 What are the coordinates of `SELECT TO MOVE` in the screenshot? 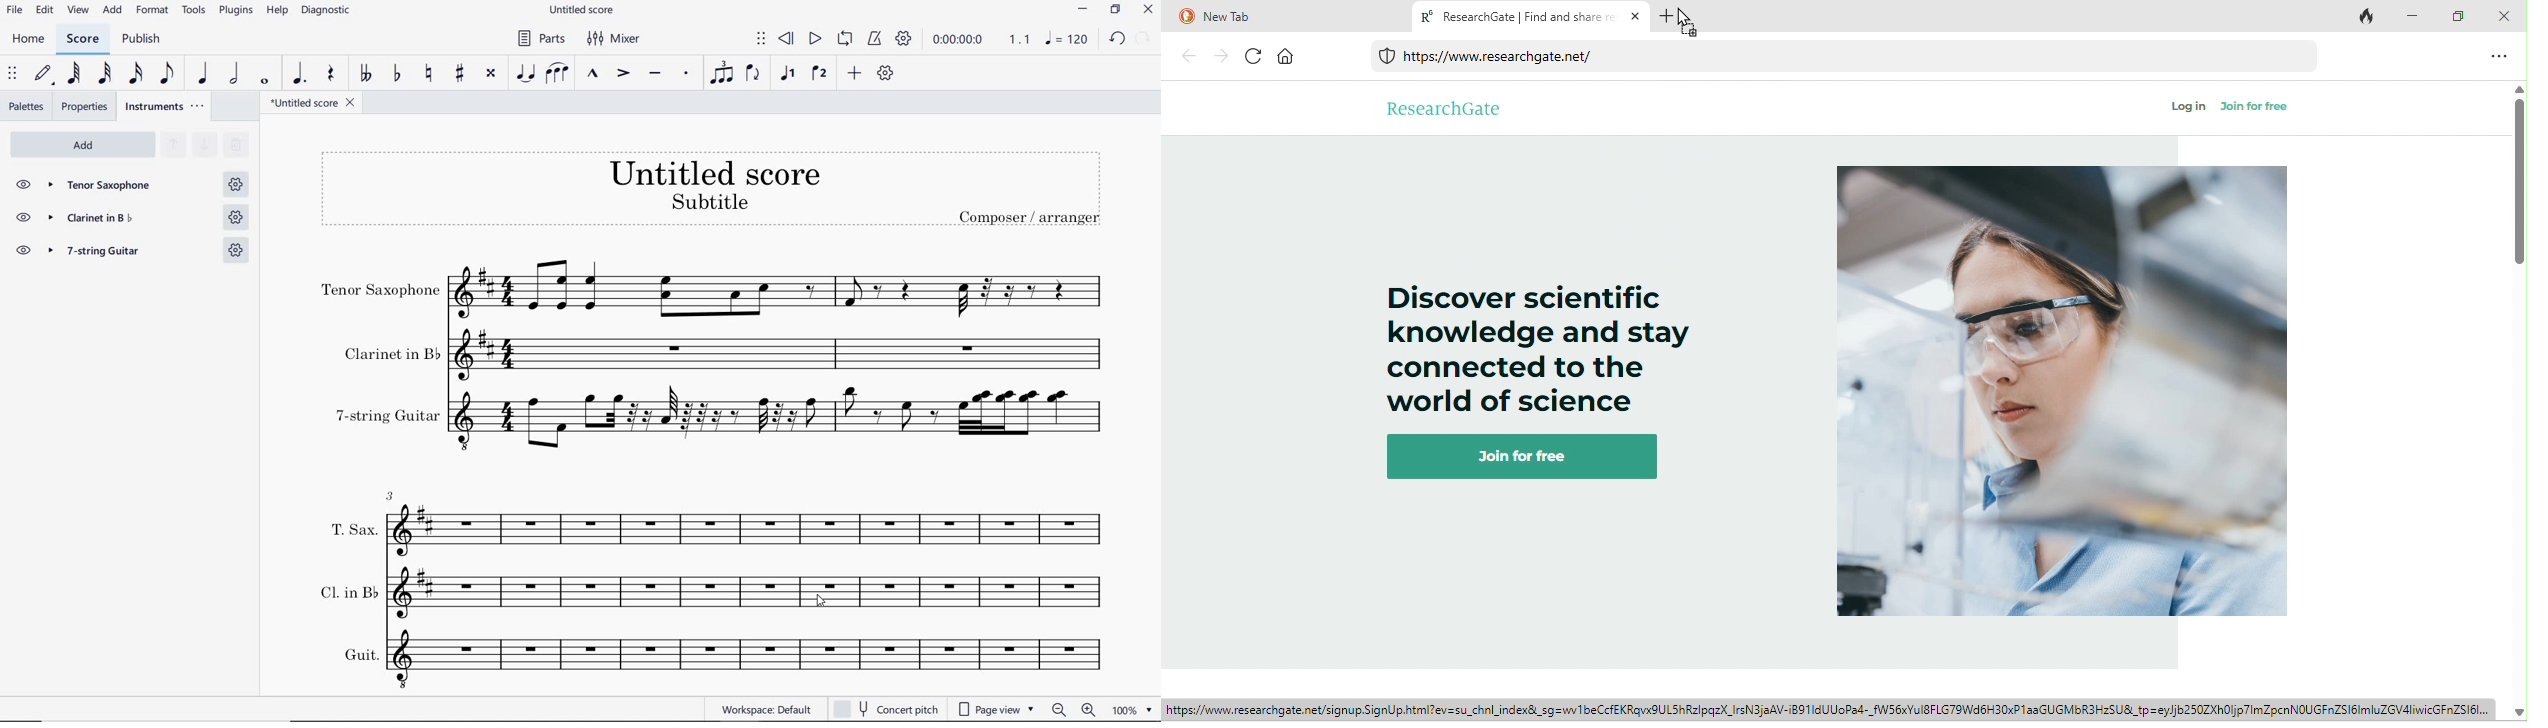 It's located at (762, 41).